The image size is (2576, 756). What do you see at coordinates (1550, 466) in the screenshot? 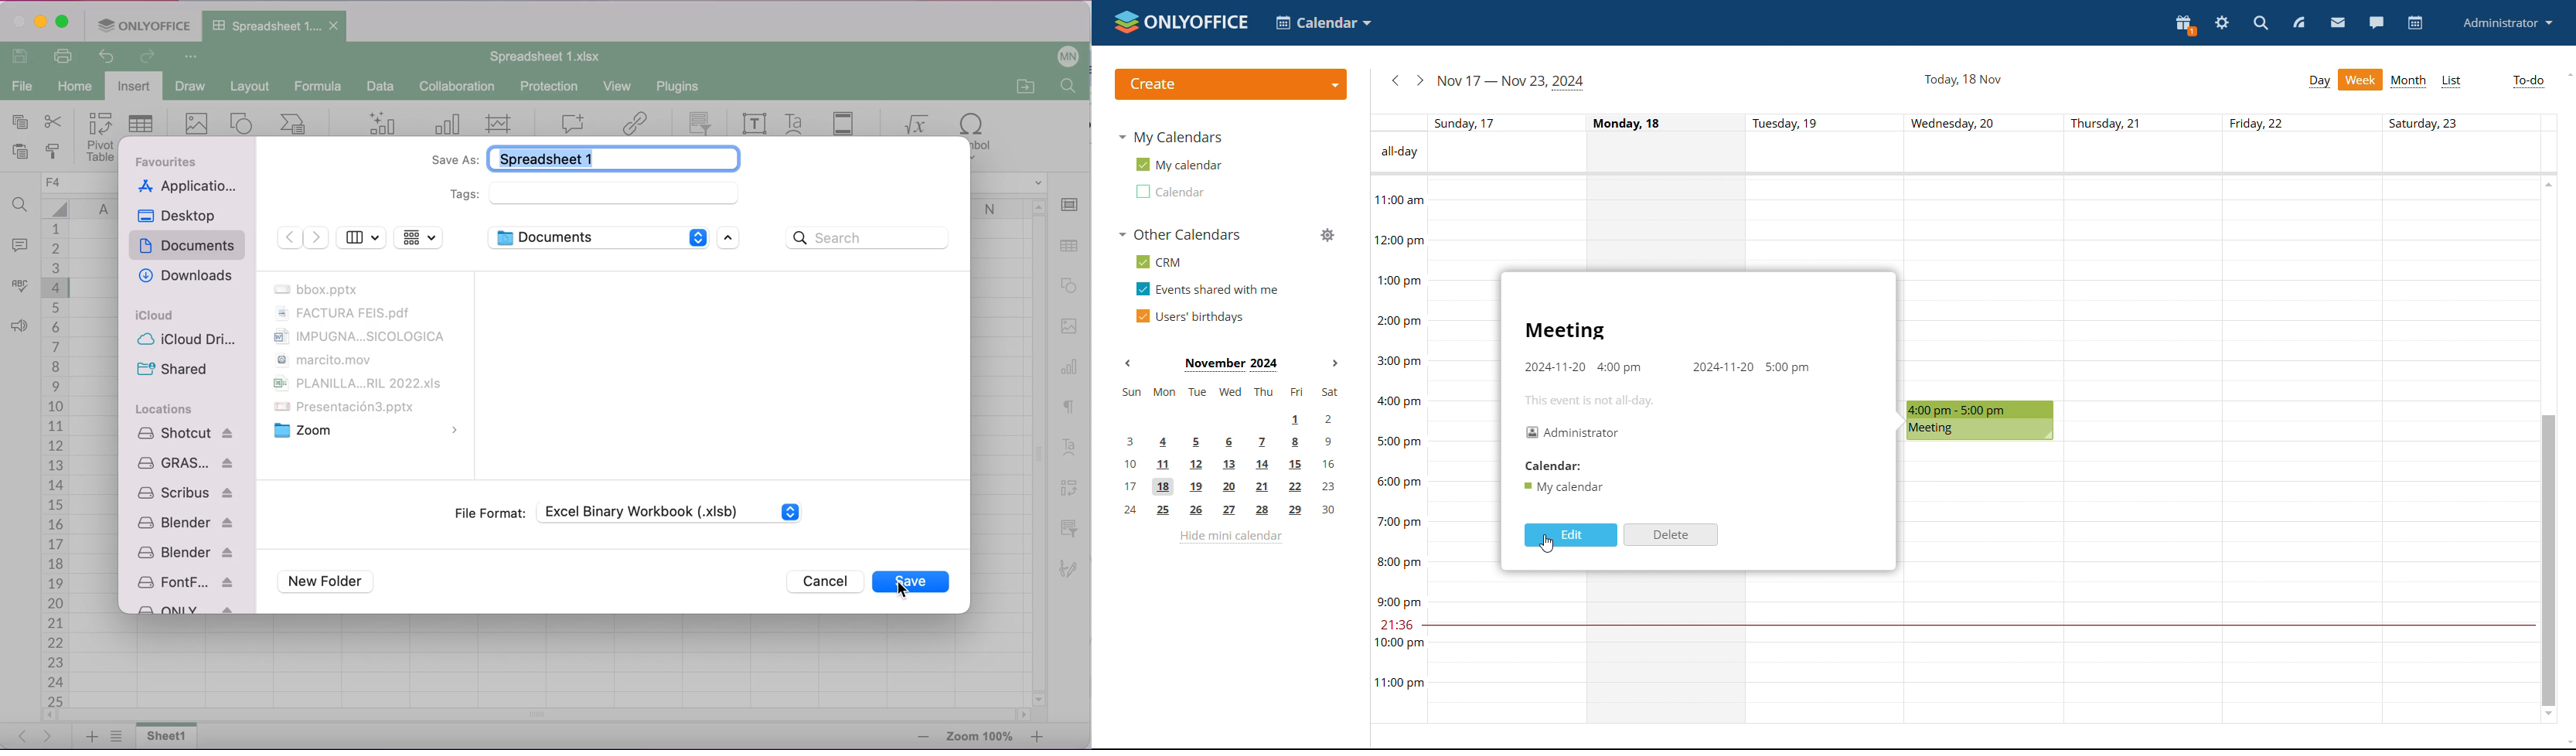
I see `Calendar` at bounding box center [1550, 466].